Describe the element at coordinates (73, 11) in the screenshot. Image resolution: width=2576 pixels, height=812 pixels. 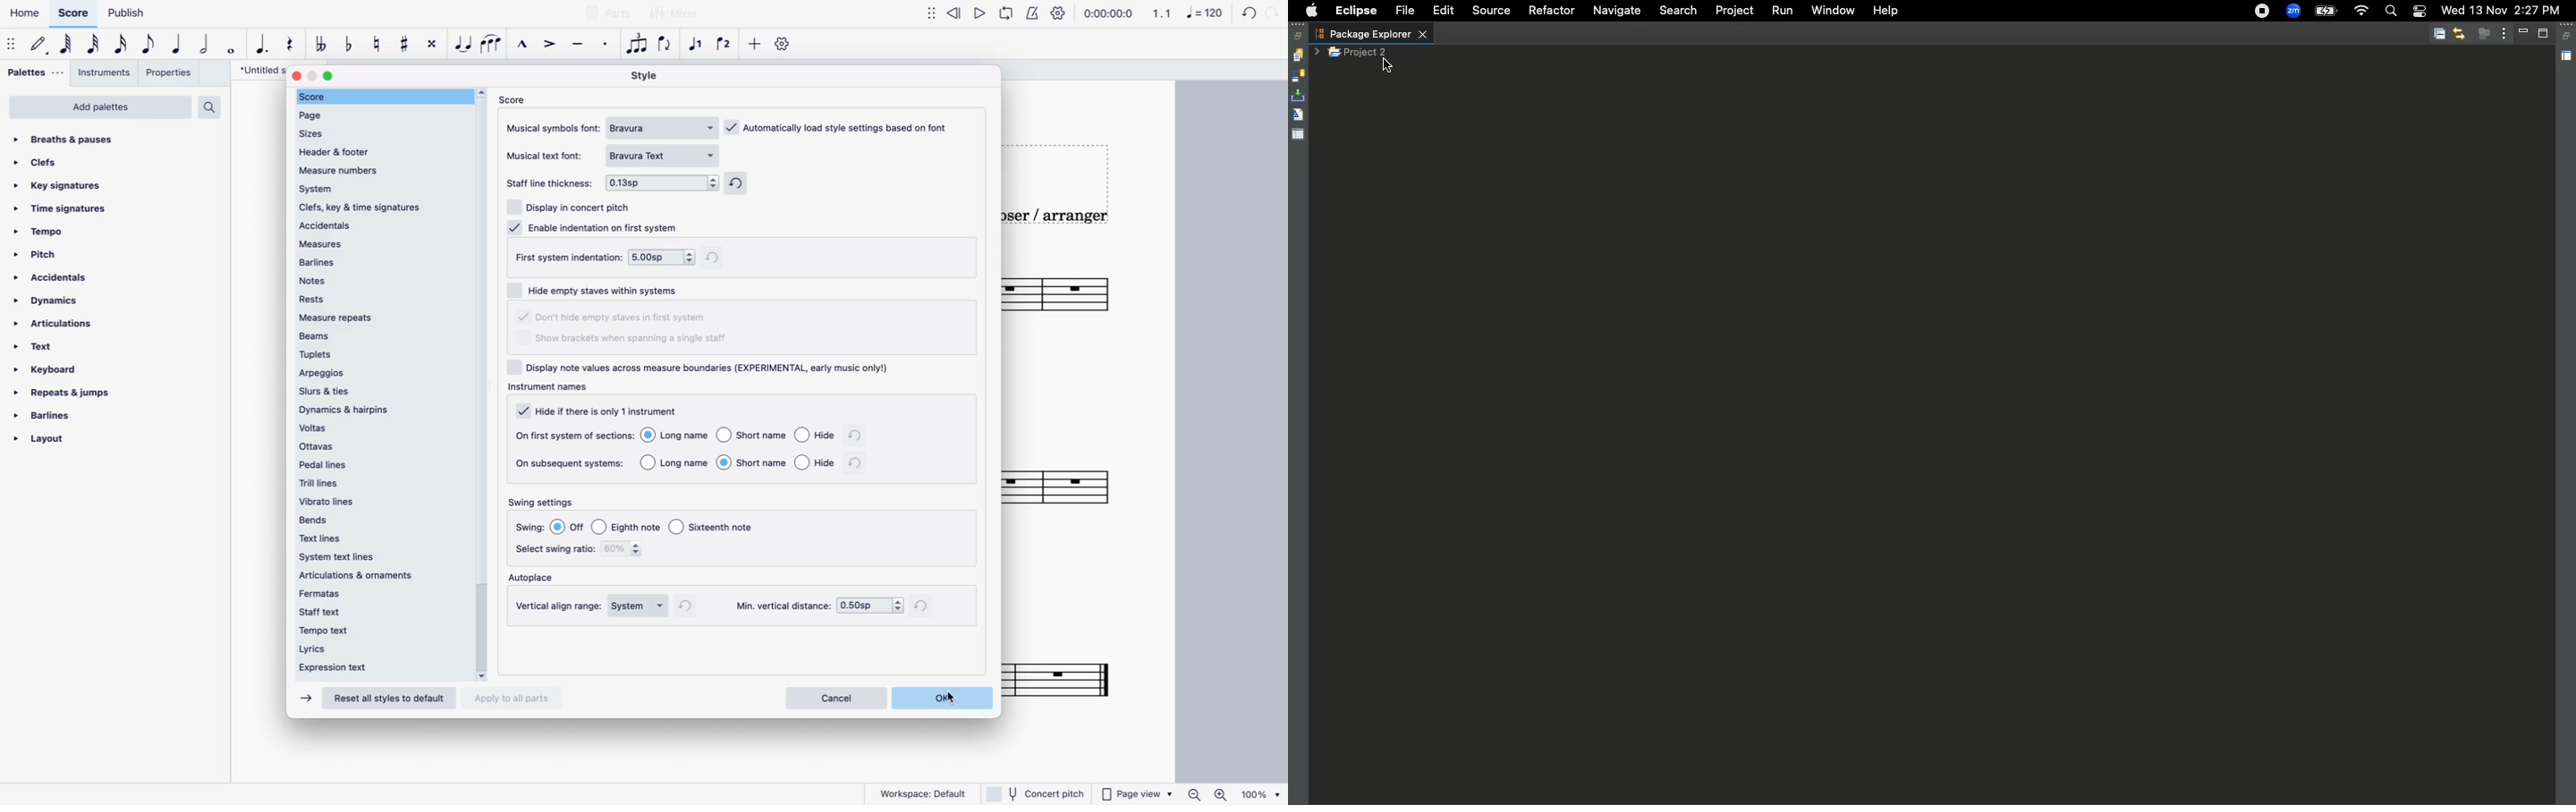
I see `Score` at that location.